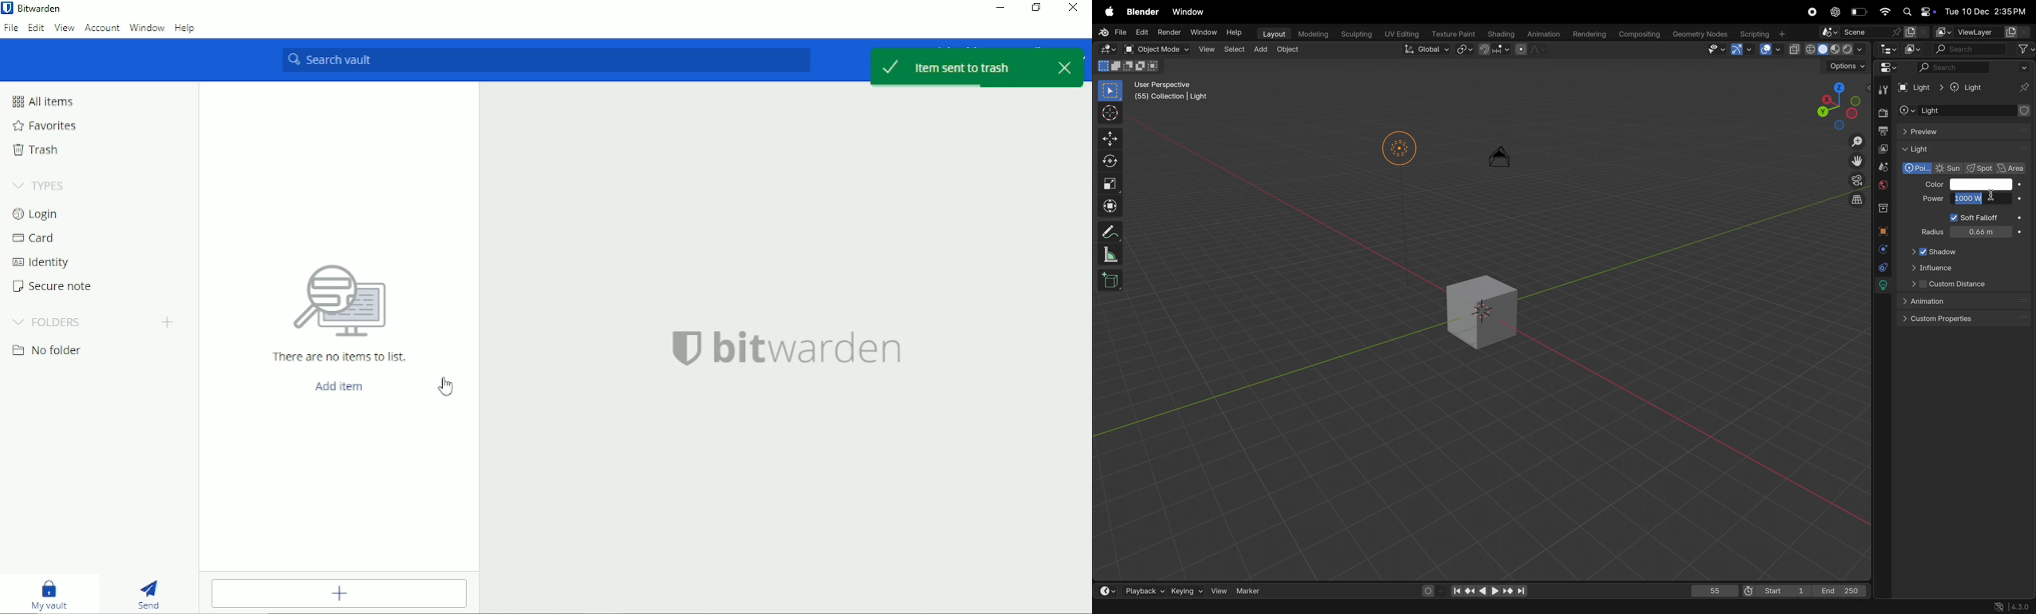 This screenshot has height=616, width=2044. Describe the element at coordinates (1143, 11) in the screenshot. I see `blender` at that location.